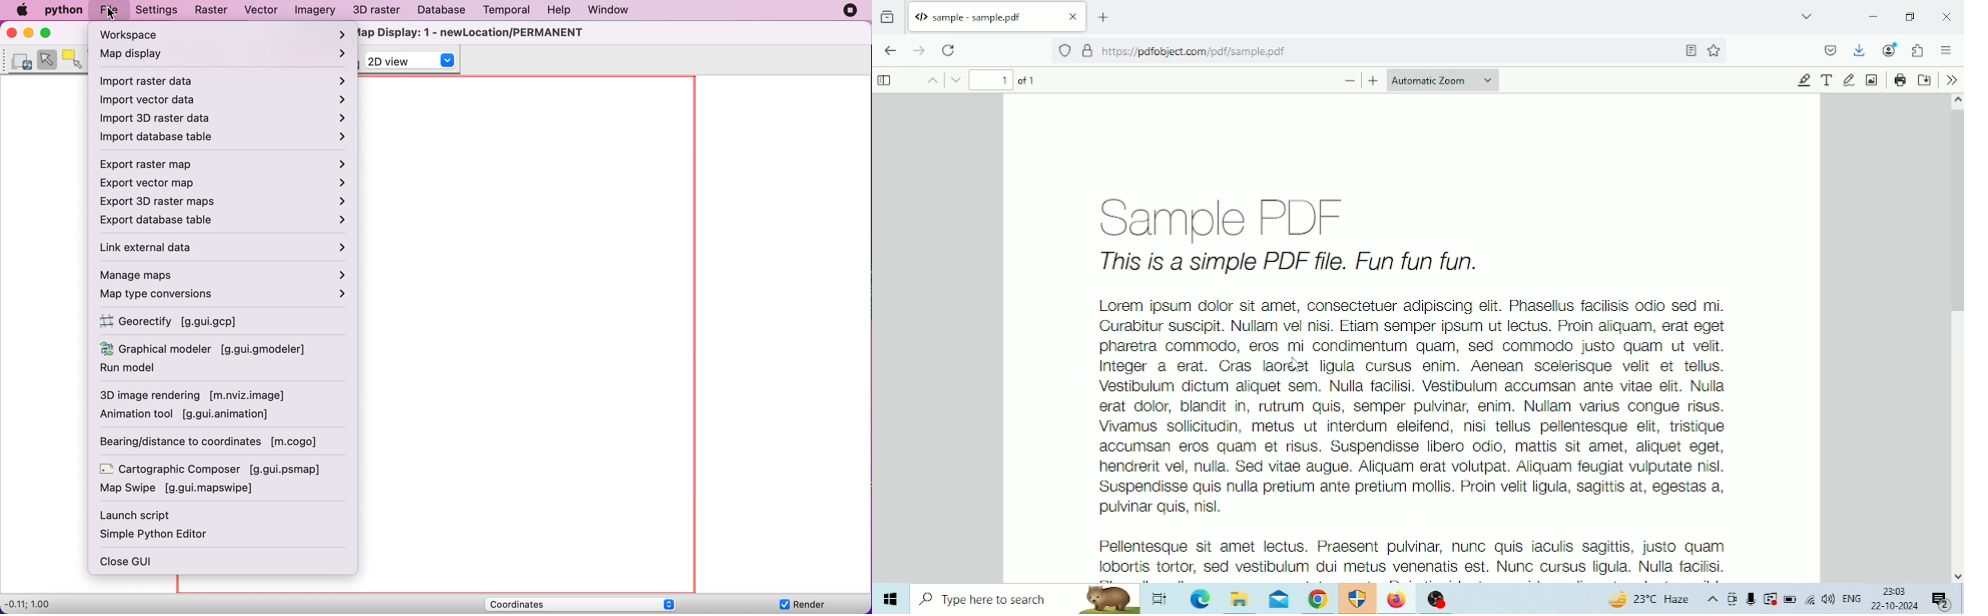 The image size is (1988, 616). I want to click on Draw, so click(1849, 80).